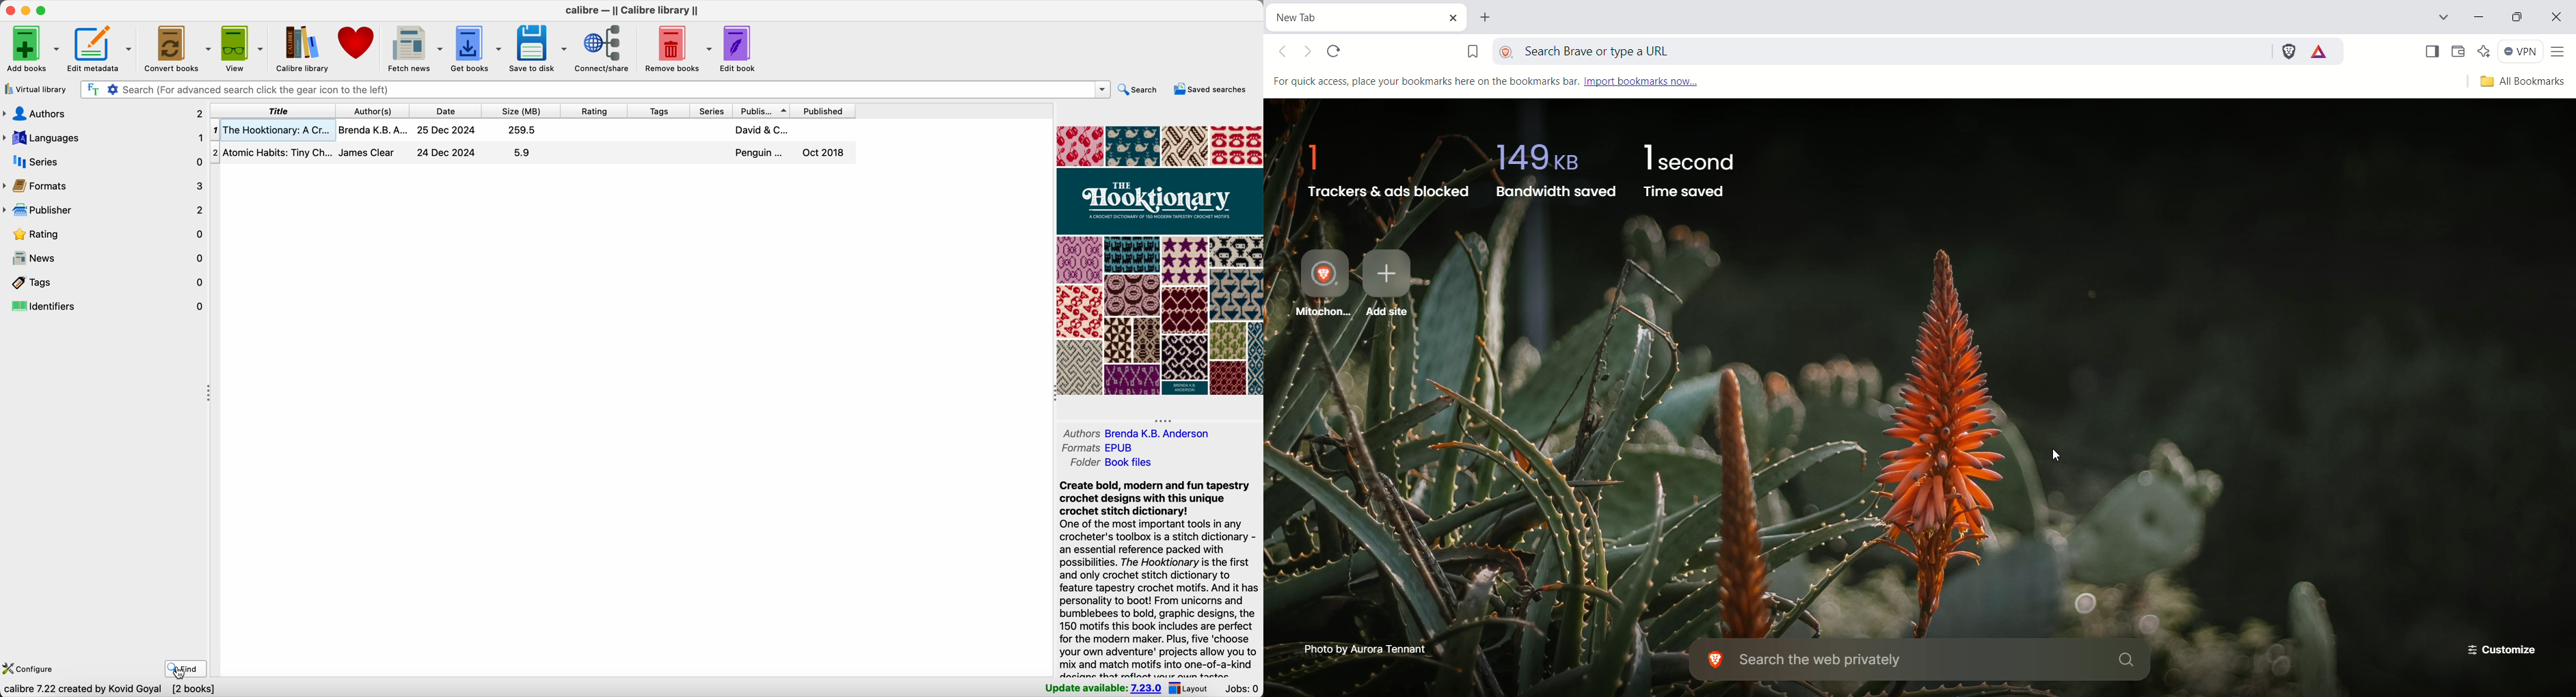 The image size is (2576, 700). What do you see at coordinates (104, 235) in the screenshot?
I see `rating` at bounding box center [104, 235].